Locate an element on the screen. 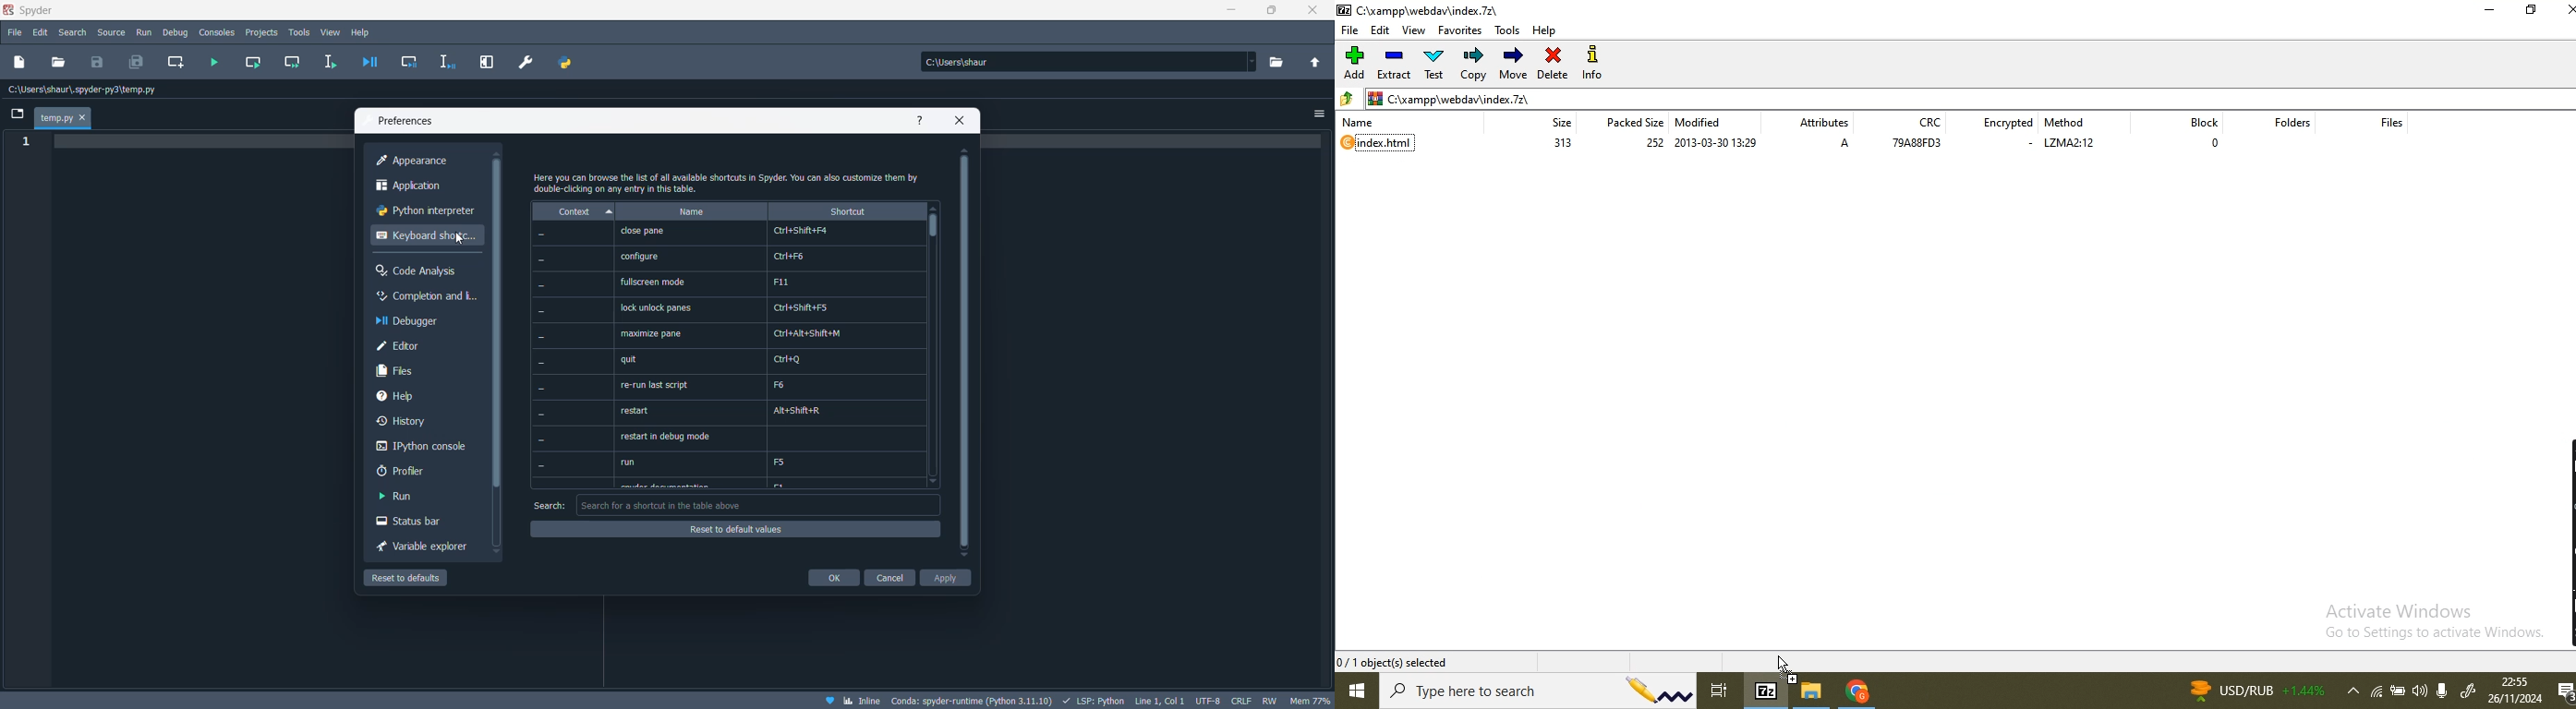 This screenshot has width=2576, height=728. screen is located at coordinates (15, 113).